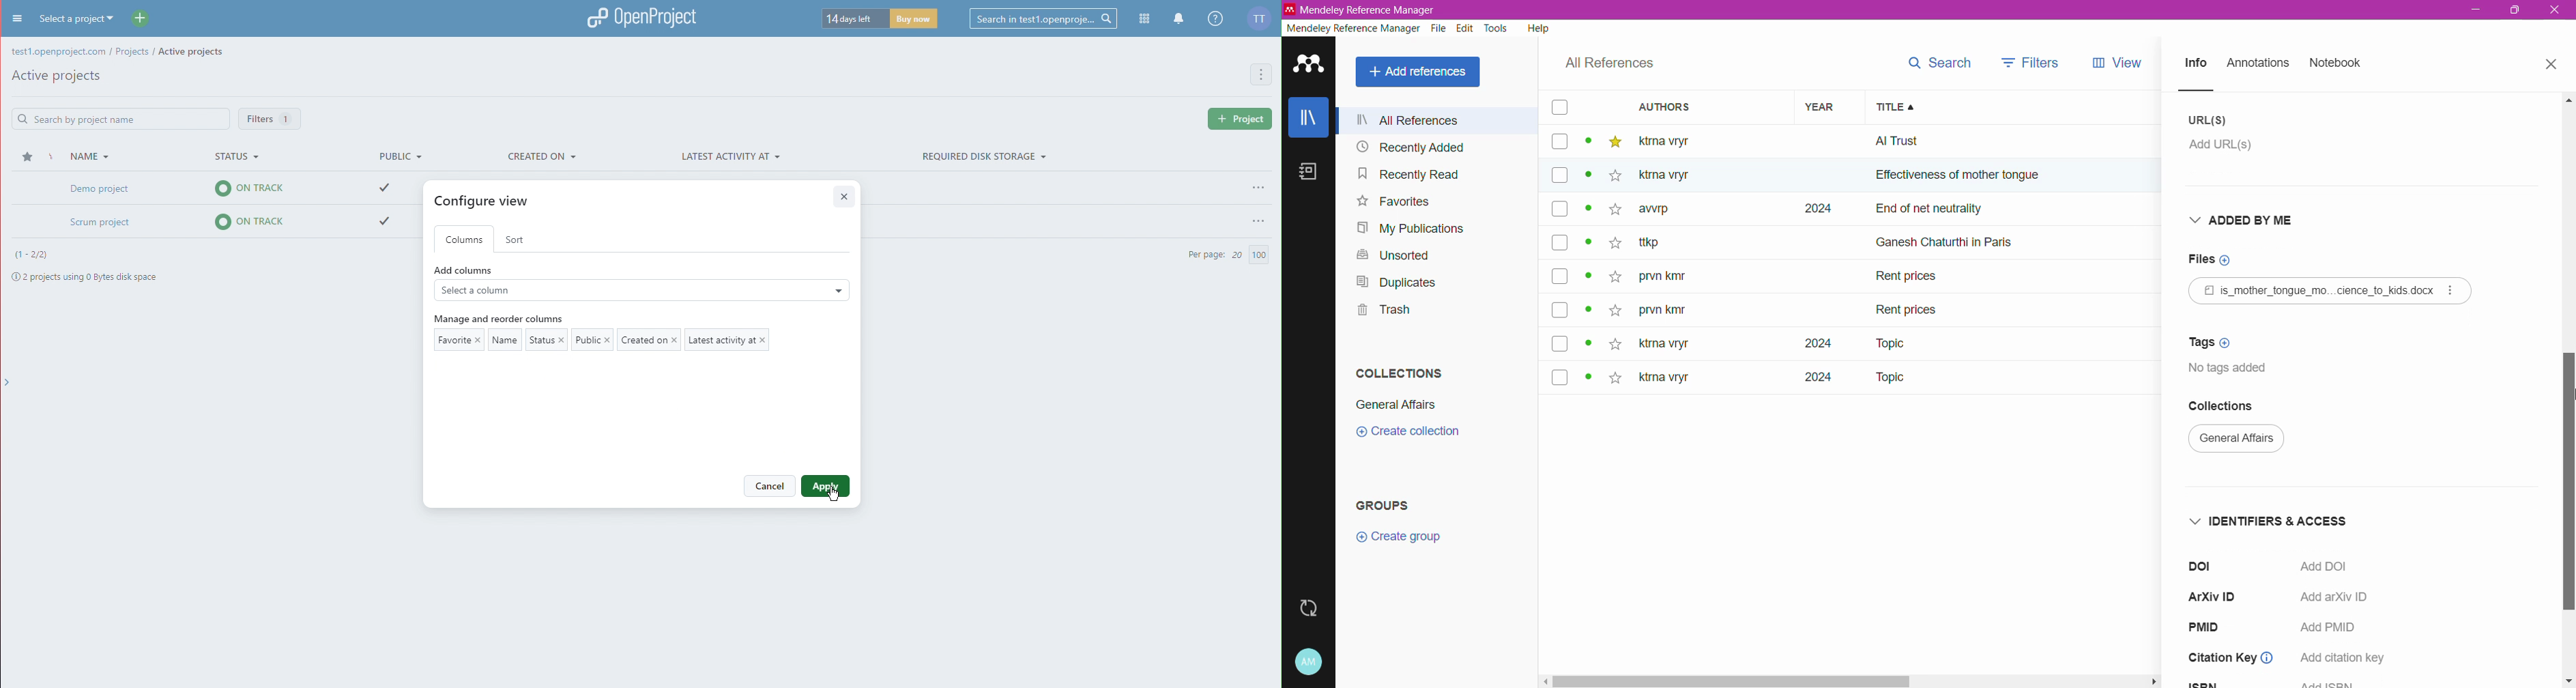 The image size is (2576, 700). What do you see at coordinates (1969, 141) in the screenshot?
I see `all trust` at bounding box center [1969, 141].